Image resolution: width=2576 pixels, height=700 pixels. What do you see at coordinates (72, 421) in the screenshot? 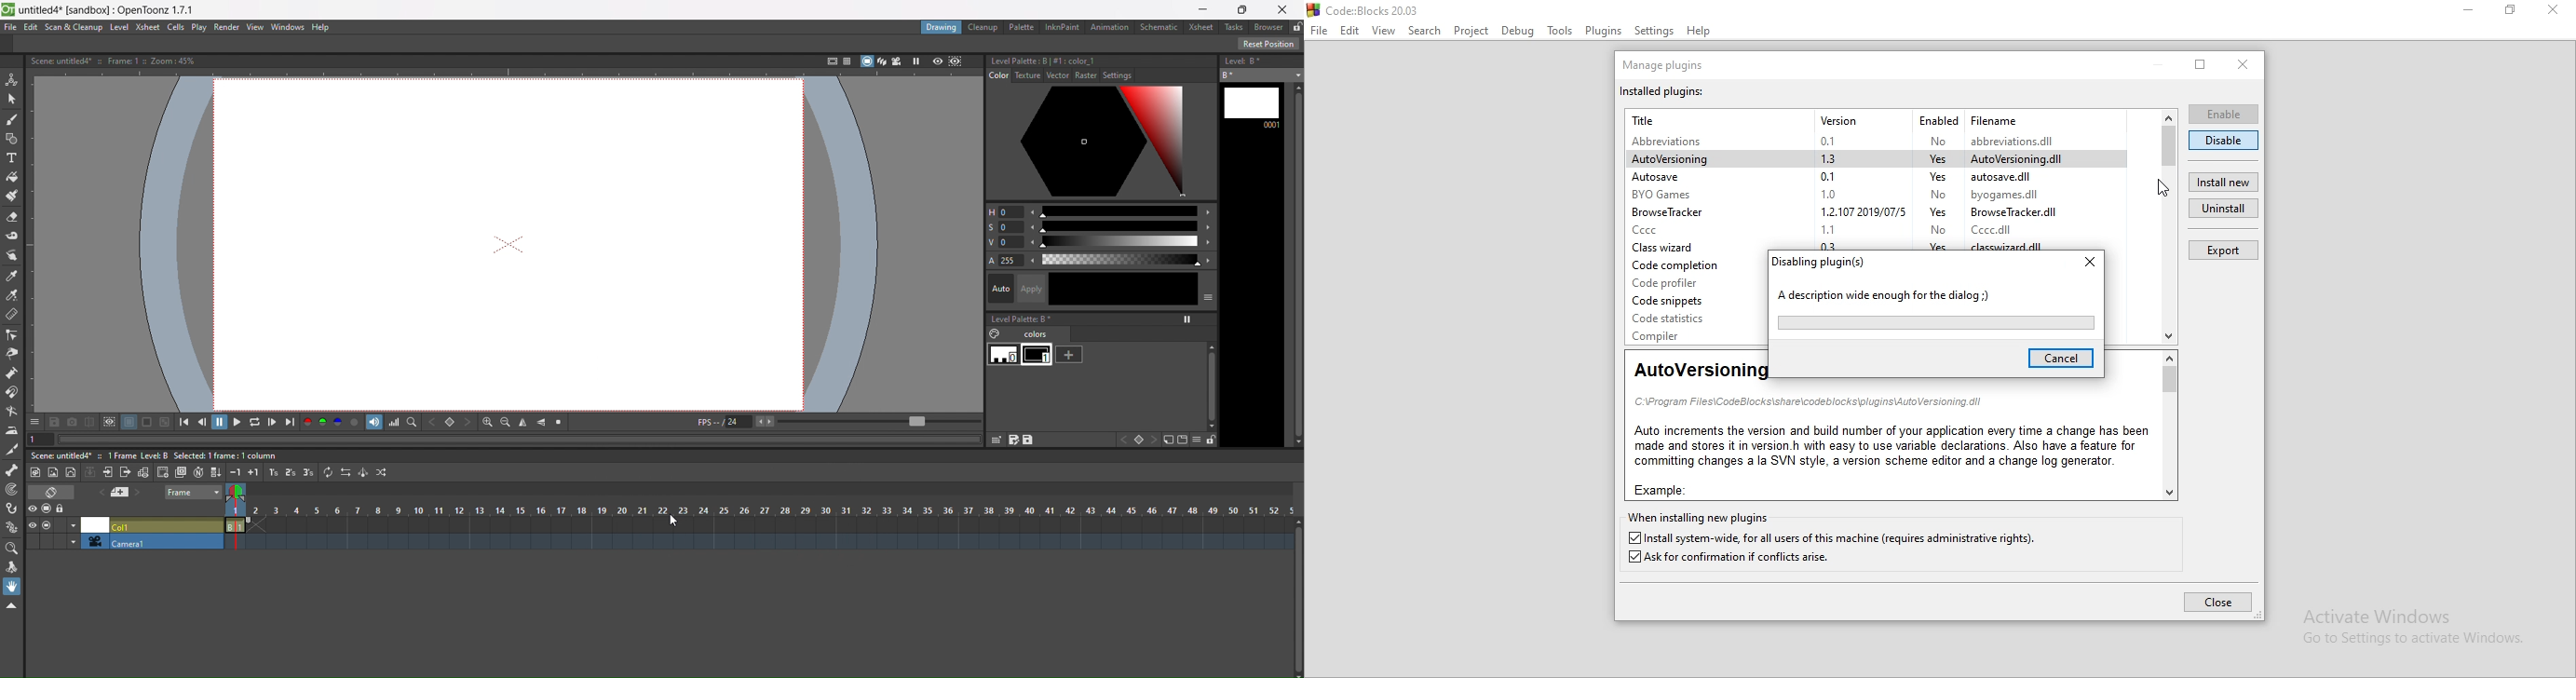
I see `tool` at bounding box center [72, 421].